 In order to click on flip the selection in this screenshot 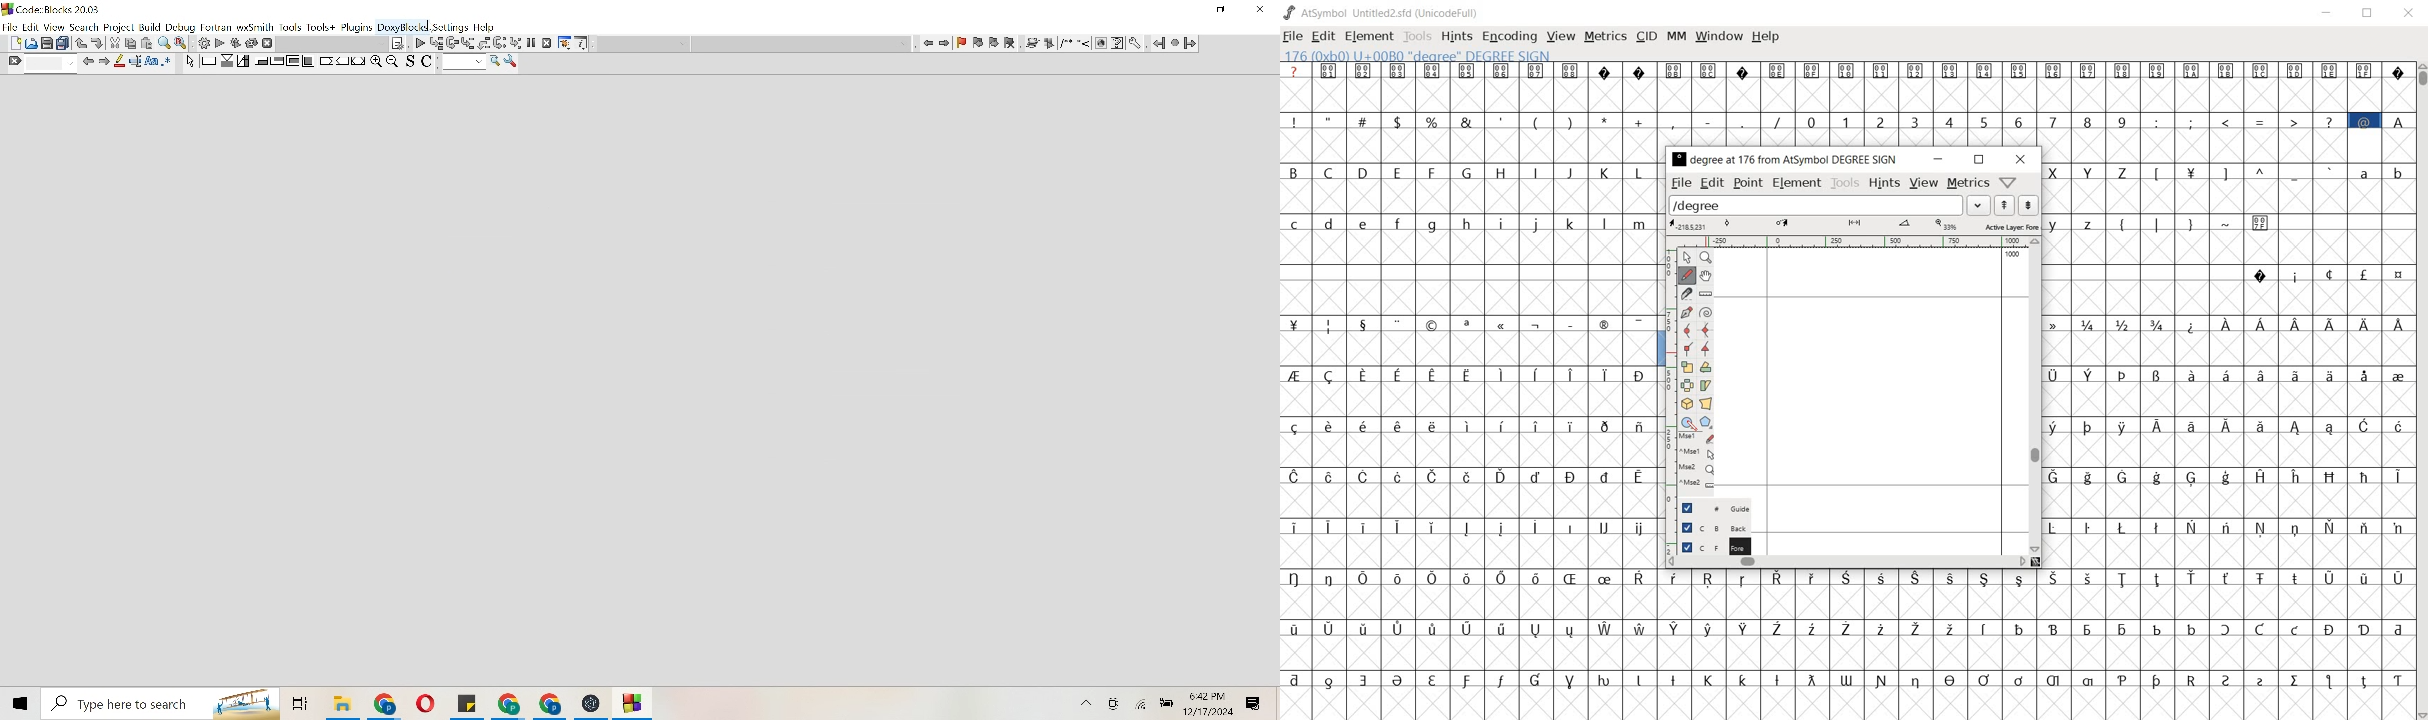, I will do `click(1685, 385)`.